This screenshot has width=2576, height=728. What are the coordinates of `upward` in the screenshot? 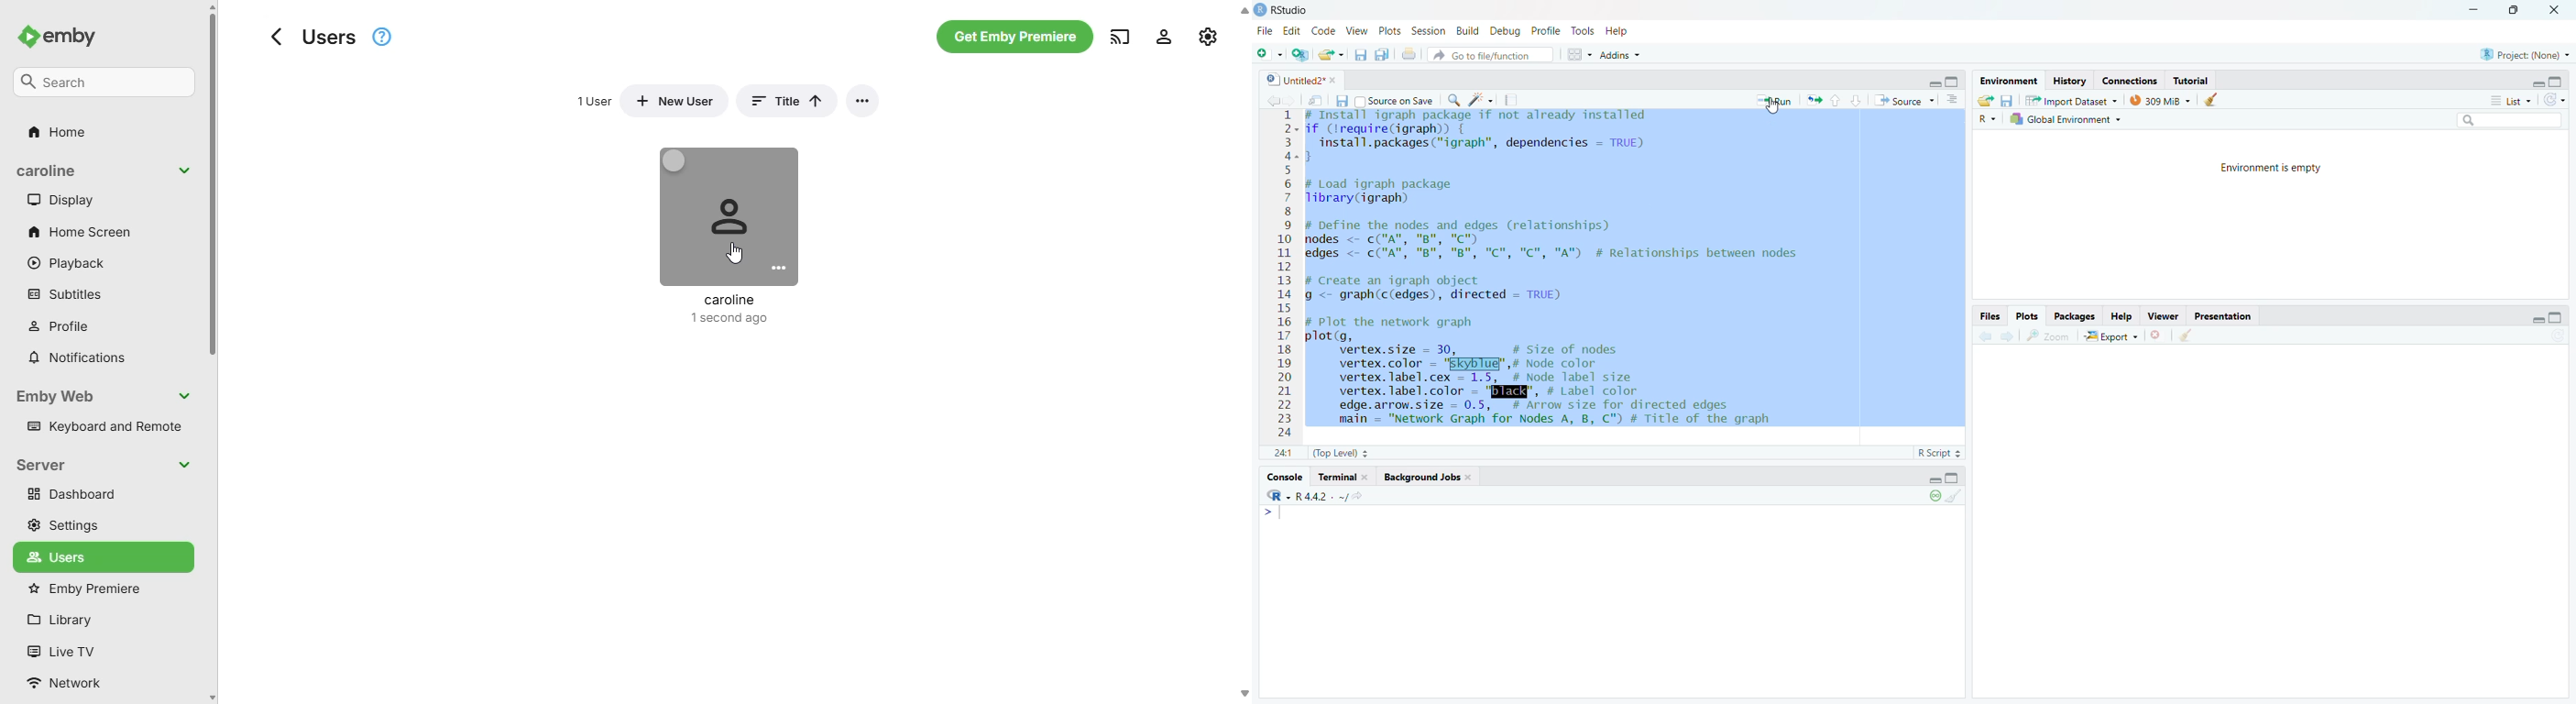 It's located at (1839, 101).